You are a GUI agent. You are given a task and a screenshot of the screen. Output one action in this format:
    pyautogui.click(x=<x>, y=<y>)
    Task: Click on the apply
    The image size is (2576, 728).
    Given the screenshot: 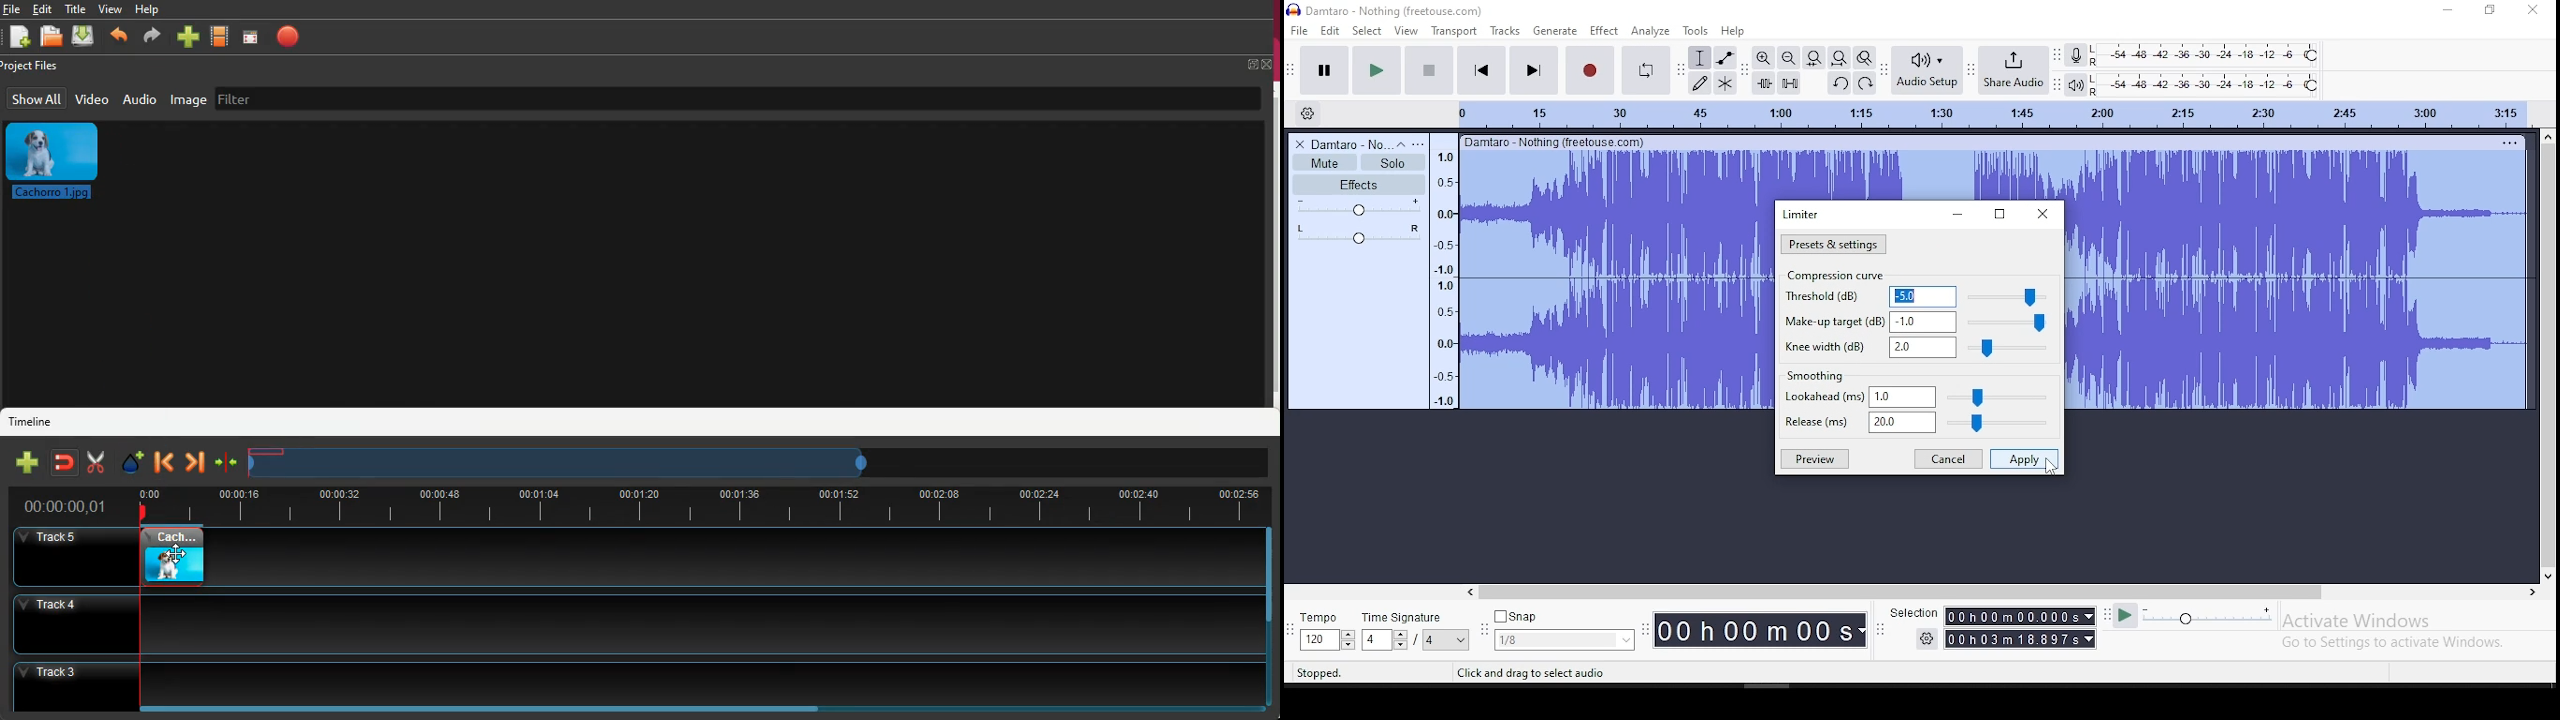 What is the action you would take?
    pyautogui.click(x=2024, y=460)
    